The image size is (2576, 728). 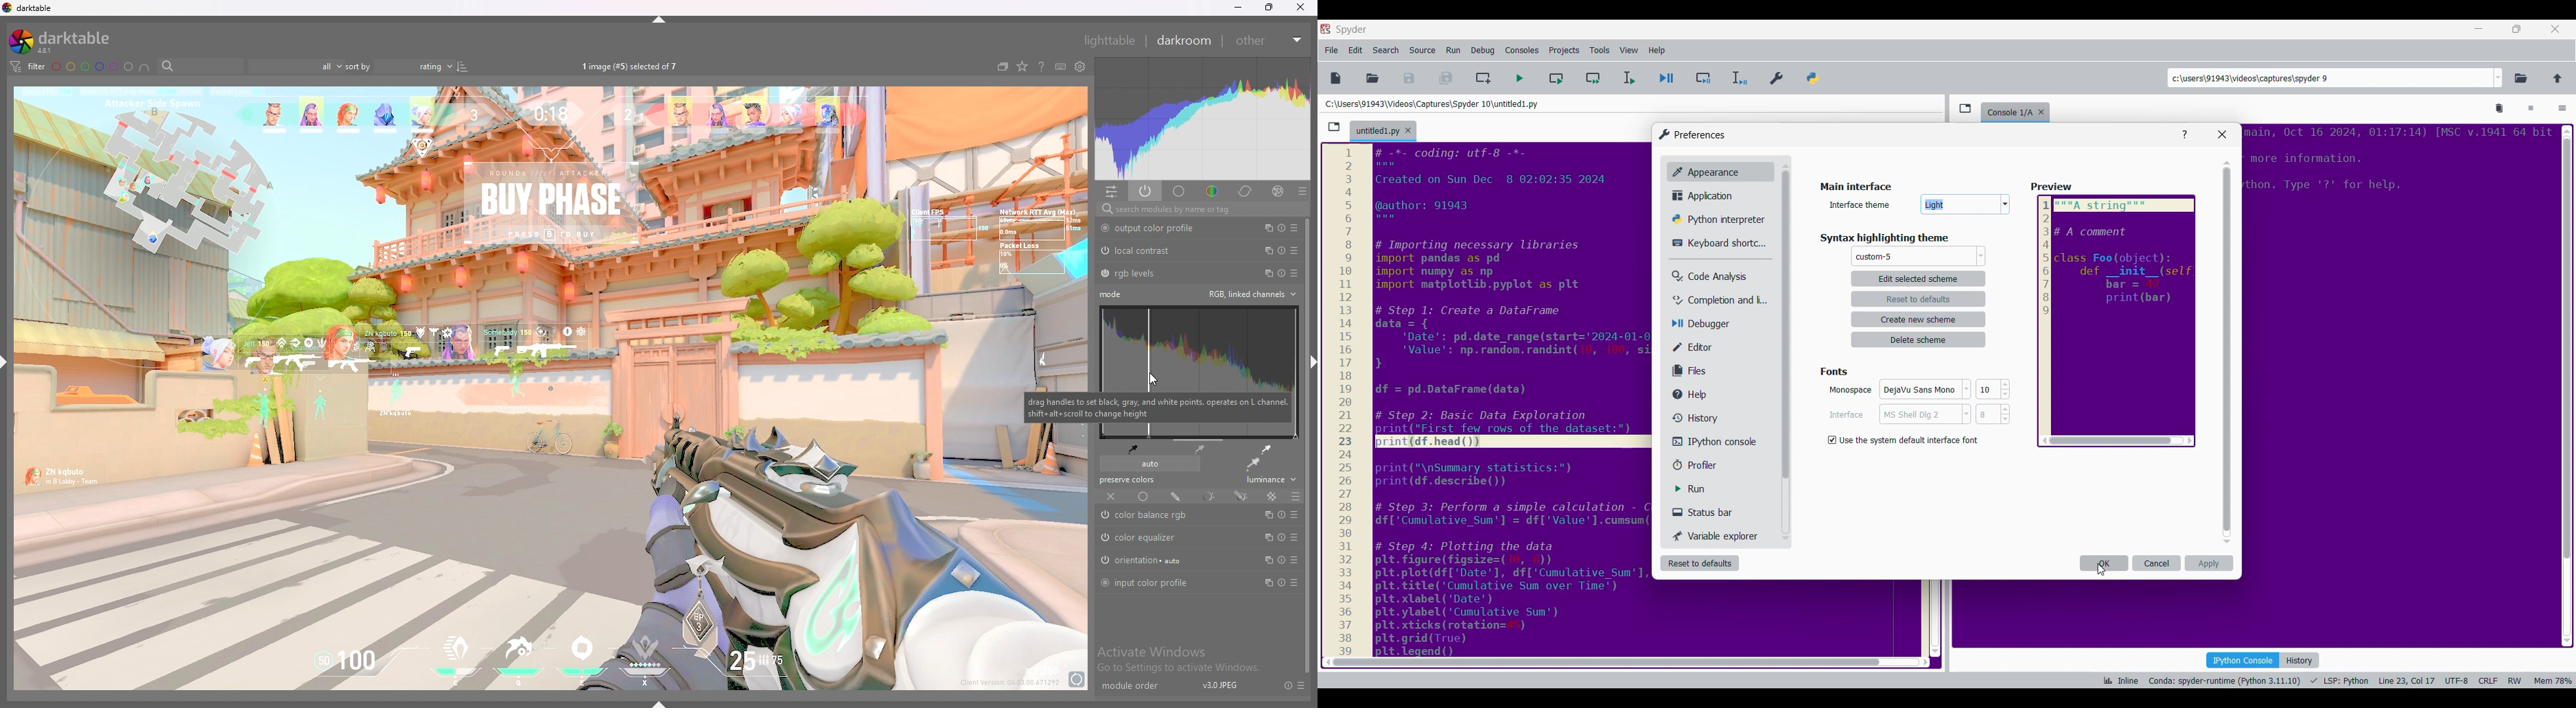 What do you see at coordinates (1445, 78) in the screenshot?
I see `Save all files` at bounding box center [1445, 78].